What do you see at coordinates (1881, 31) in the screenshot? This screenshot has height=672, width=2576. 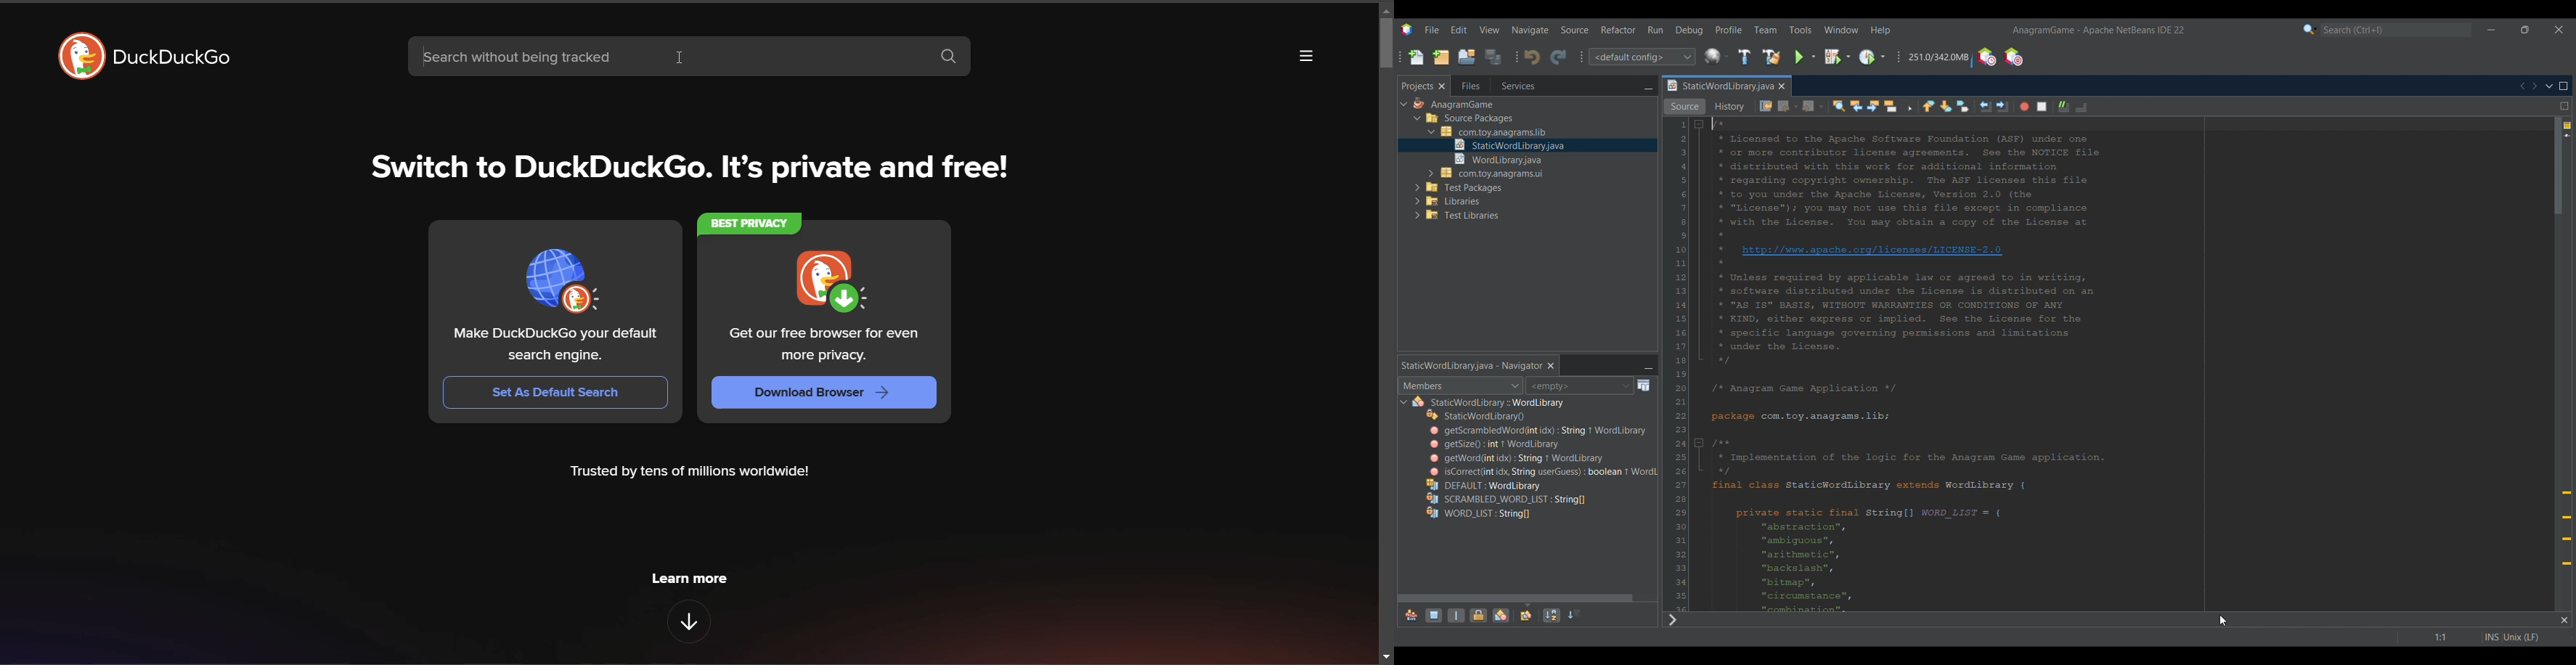 I see `Help menu` at bounding box center [1881, 31].